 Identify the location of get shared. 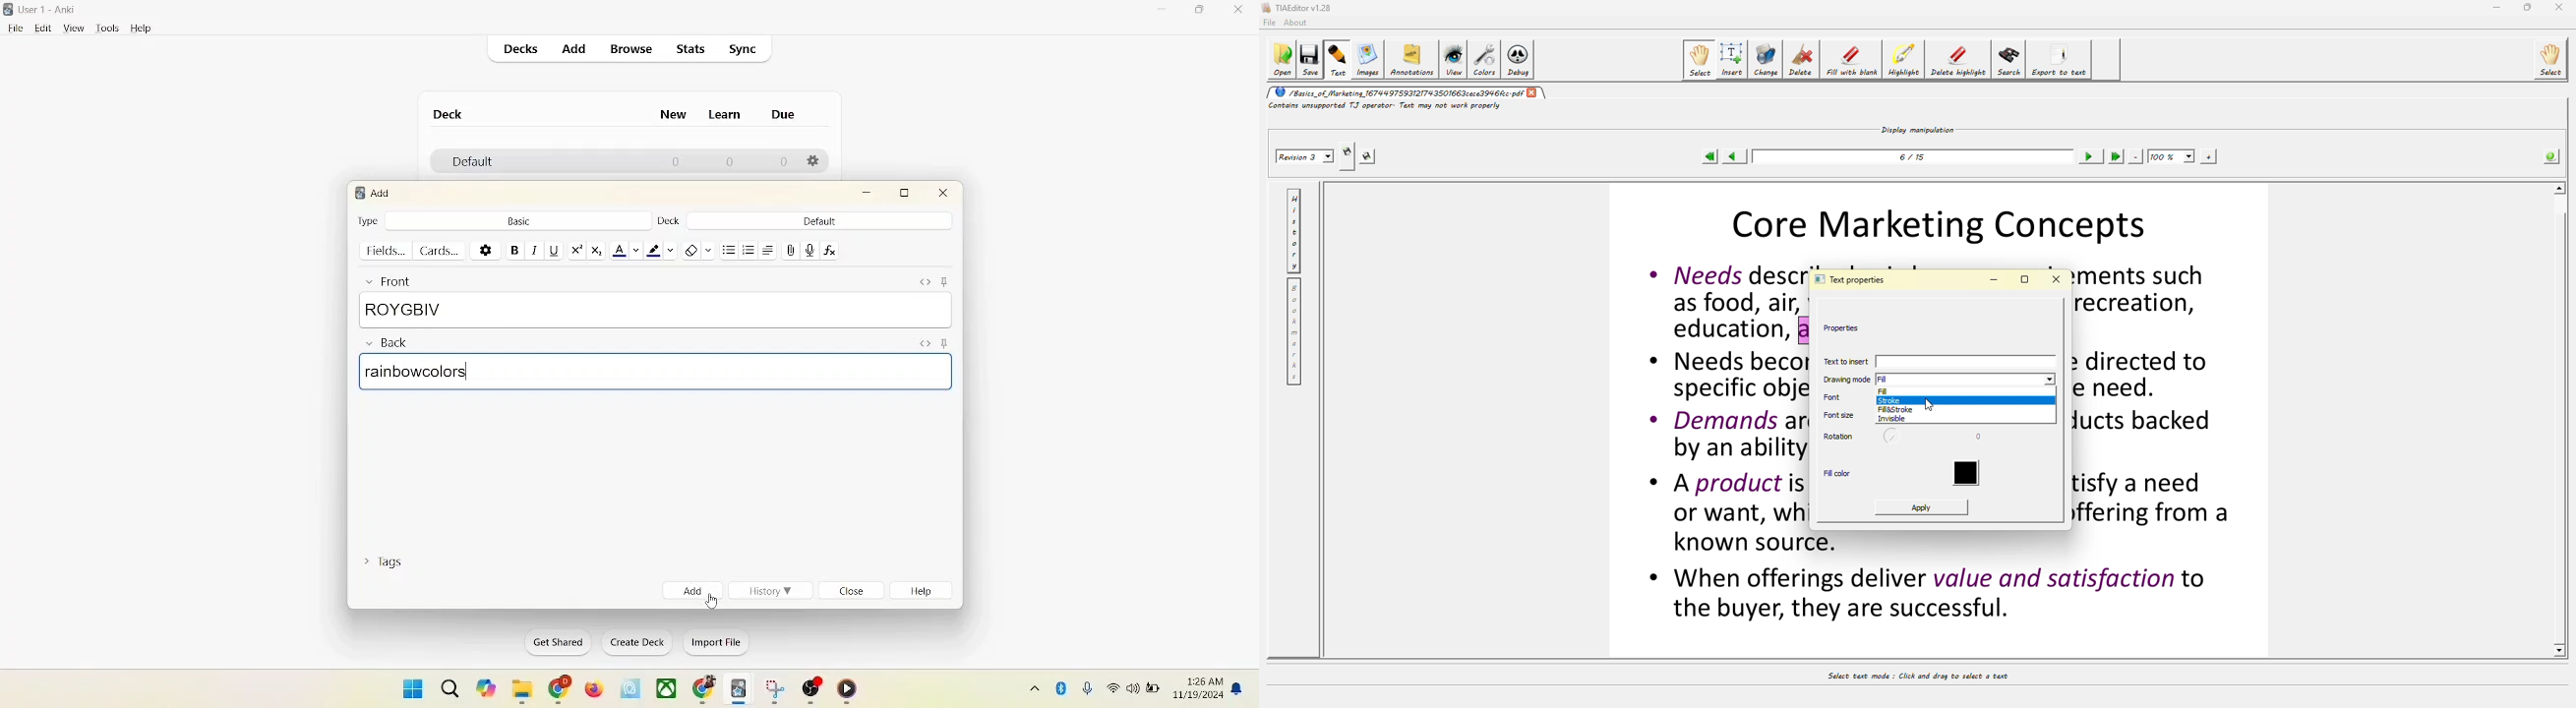
(552, 642).